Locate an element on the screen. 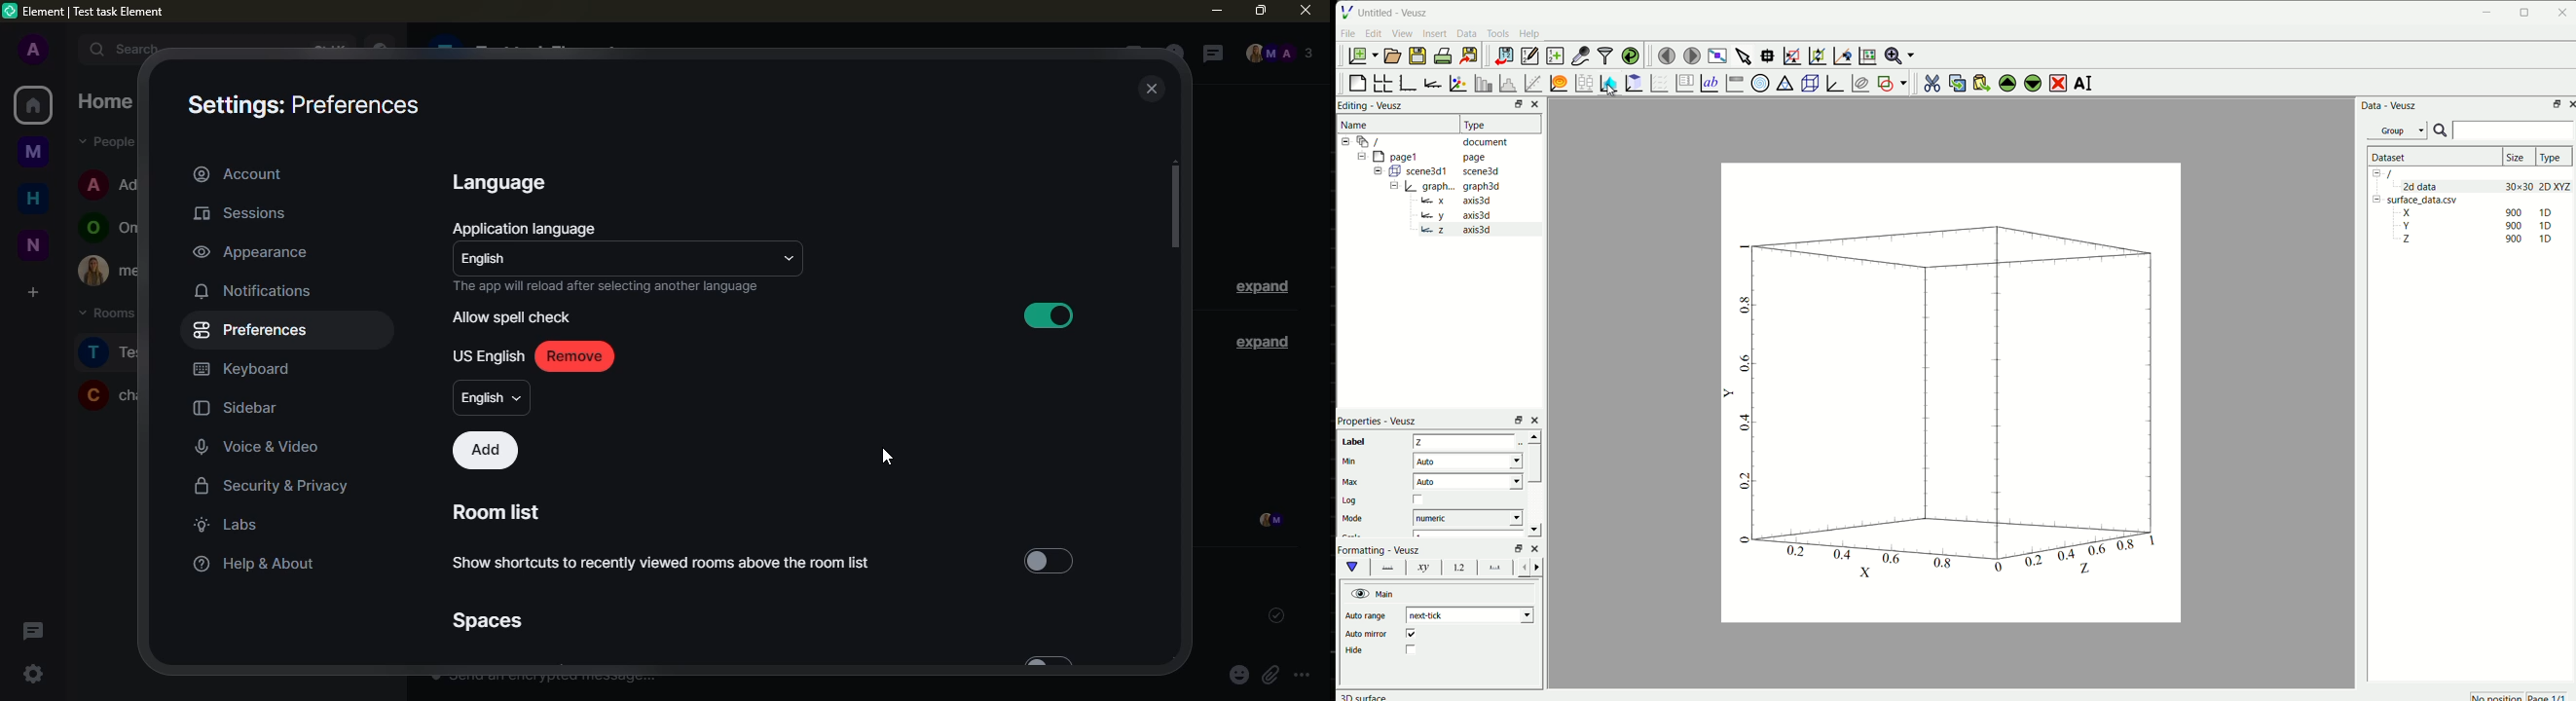 The height and width of the screenshot is (728, 2576). Formatting - Veusz is located at coordinates (1379, 550).